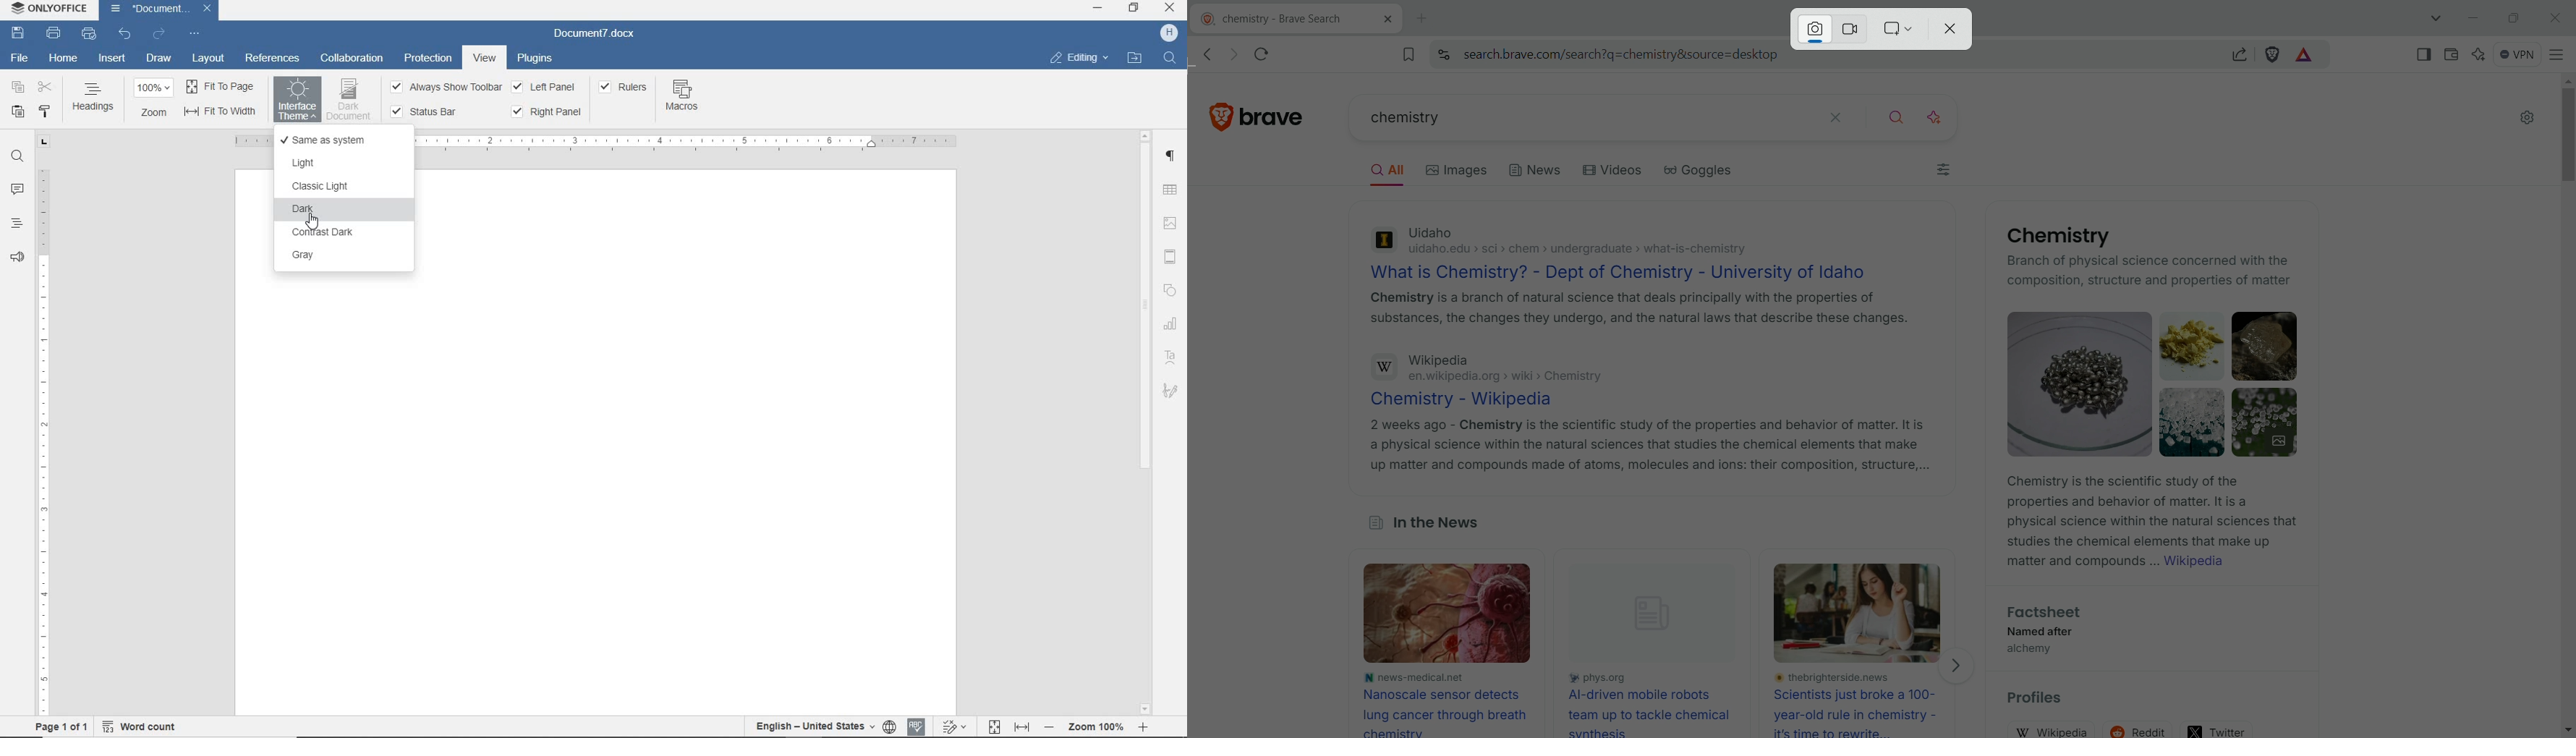  Describe the element at coordinates (540, 60) in the screenshot. I see `PLUGINS` at that location.